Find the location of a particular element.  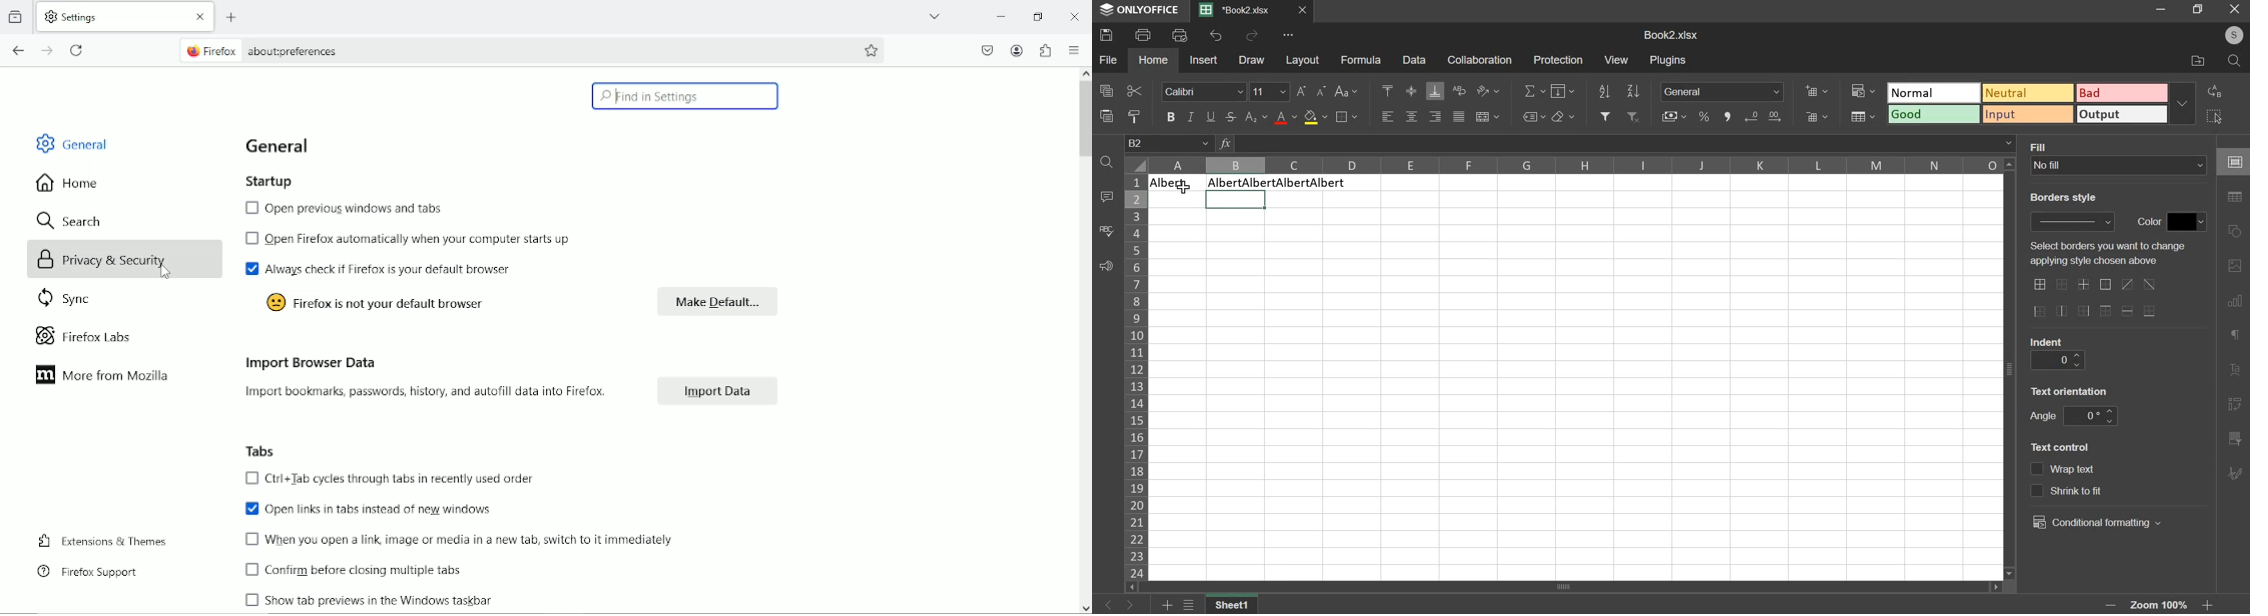

home is located at coordinates (1154, 61).